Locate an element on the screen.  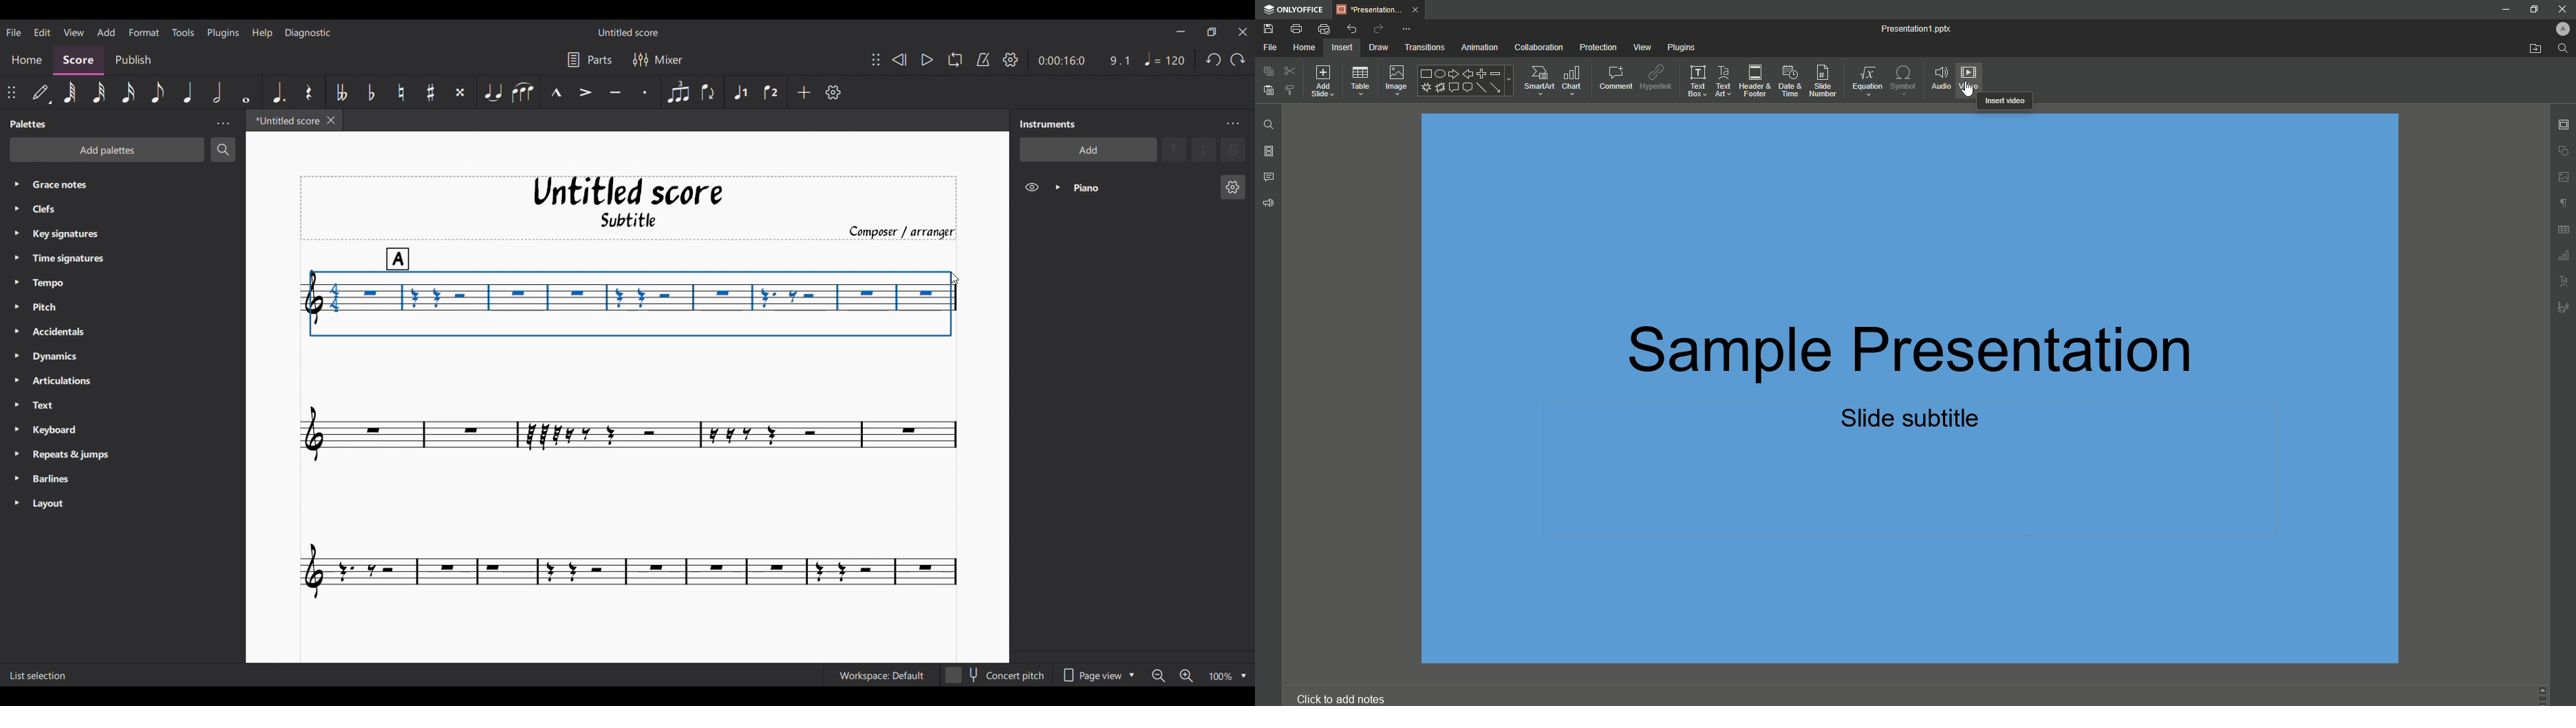
16th note is located at coordinates (128, 92).